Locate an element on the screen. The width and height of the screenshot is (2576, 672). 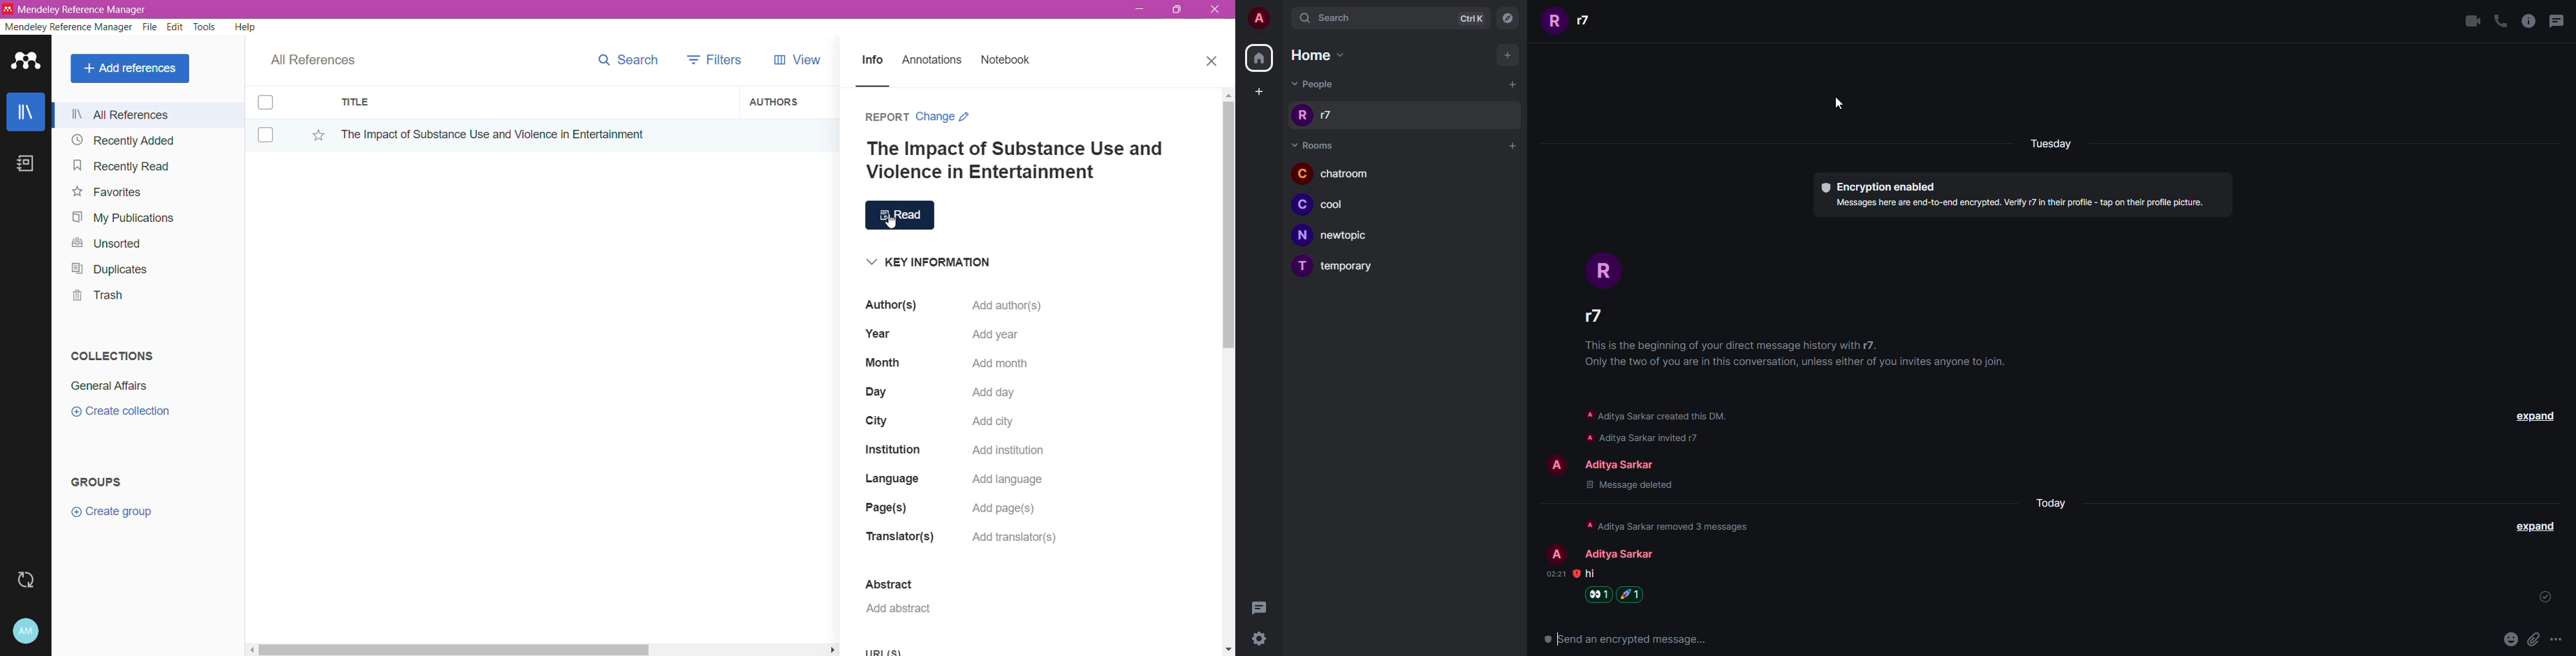
Click to Add Item to Favorites is located at coordinates (317, 136).